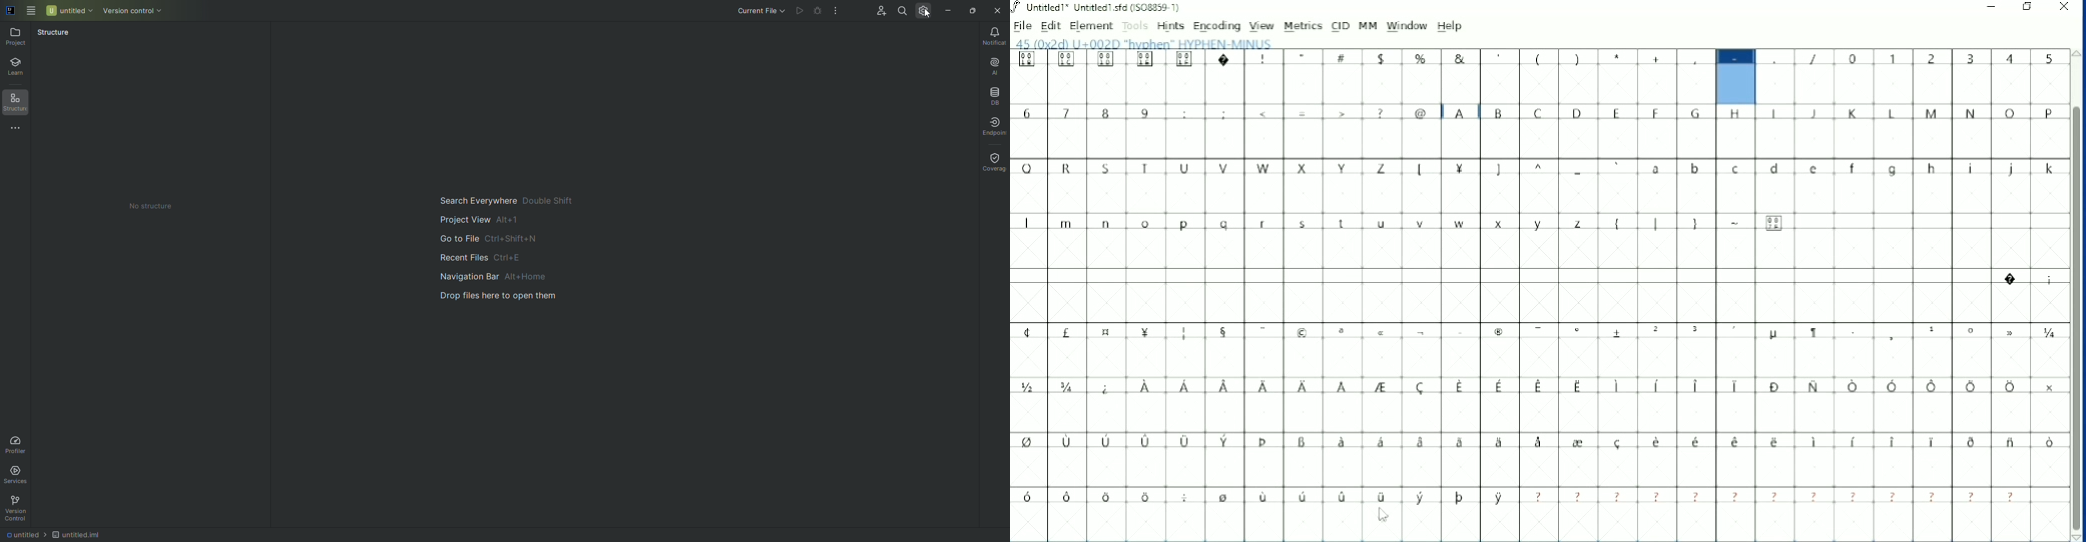  I want to click on Capital Letters, so click(1205, 167).